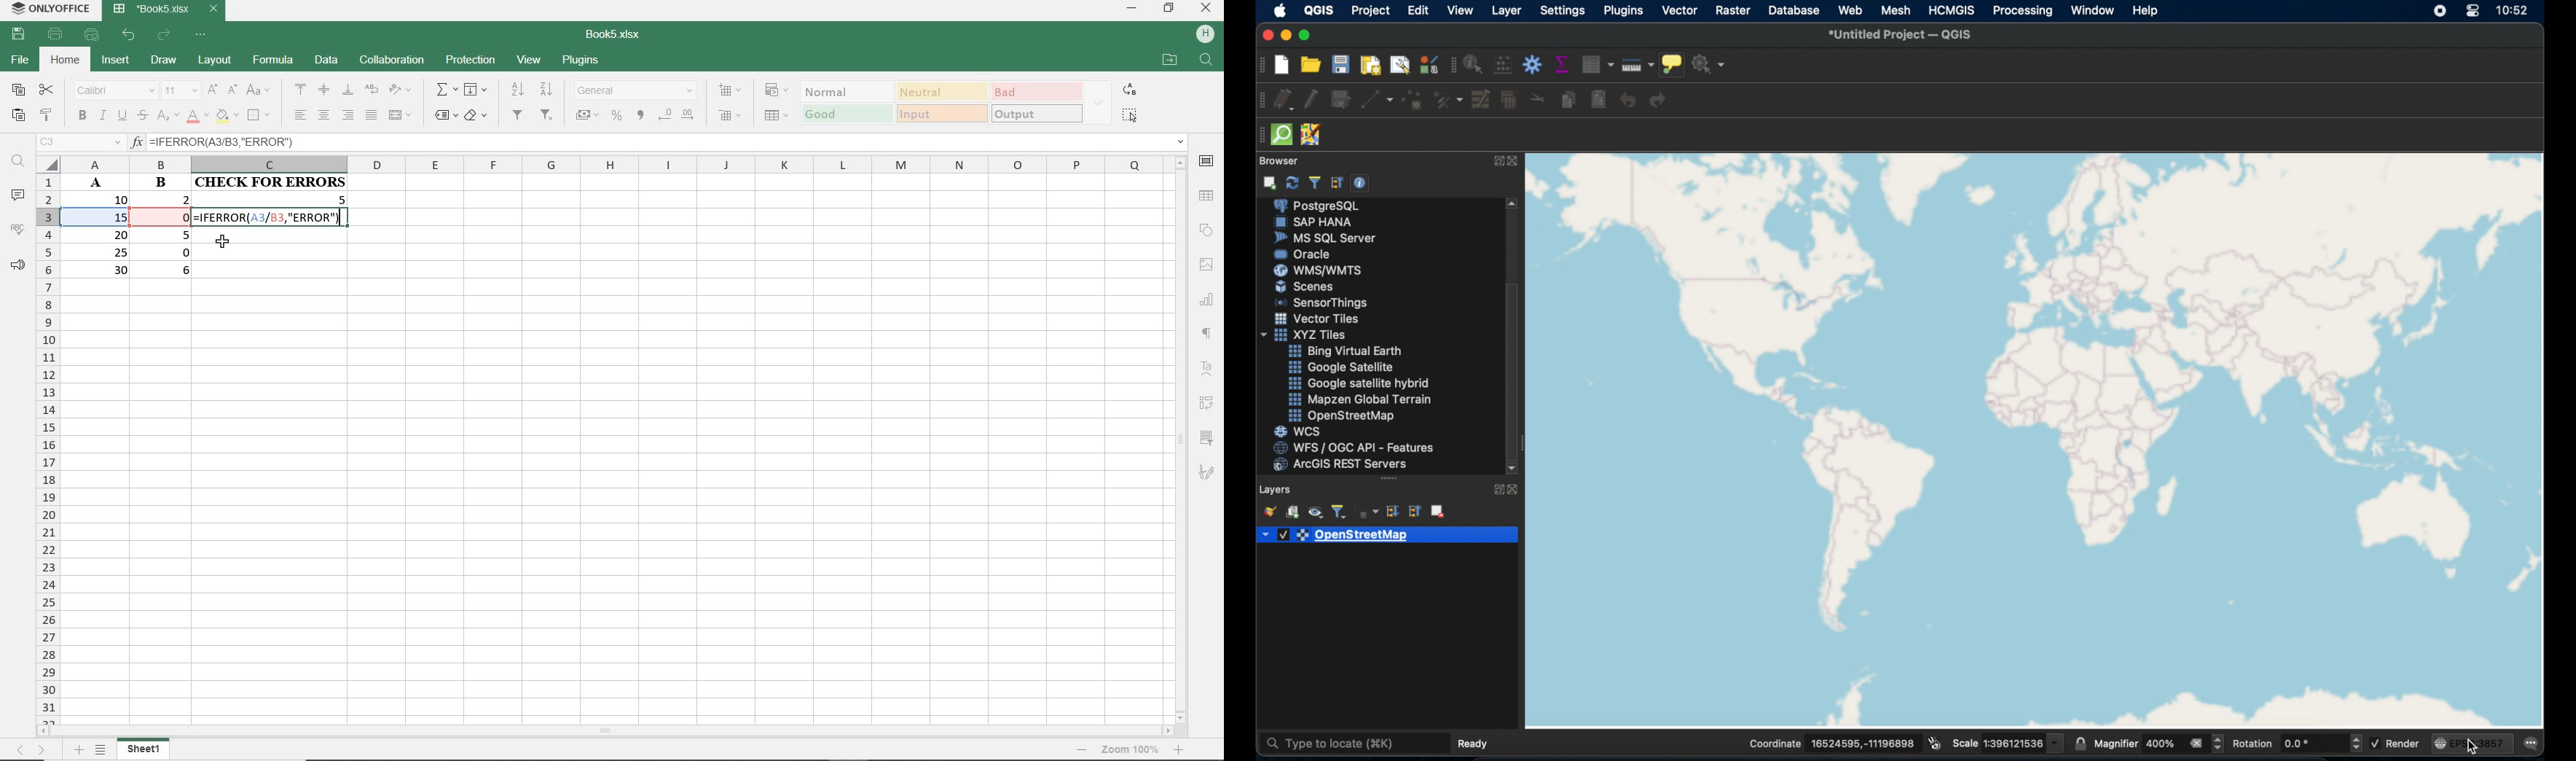 The image size is (2576, 784). What do you see at coordinates (324, 58) in the screenshot?
I see `DATA` at bounding box center [324, 58].